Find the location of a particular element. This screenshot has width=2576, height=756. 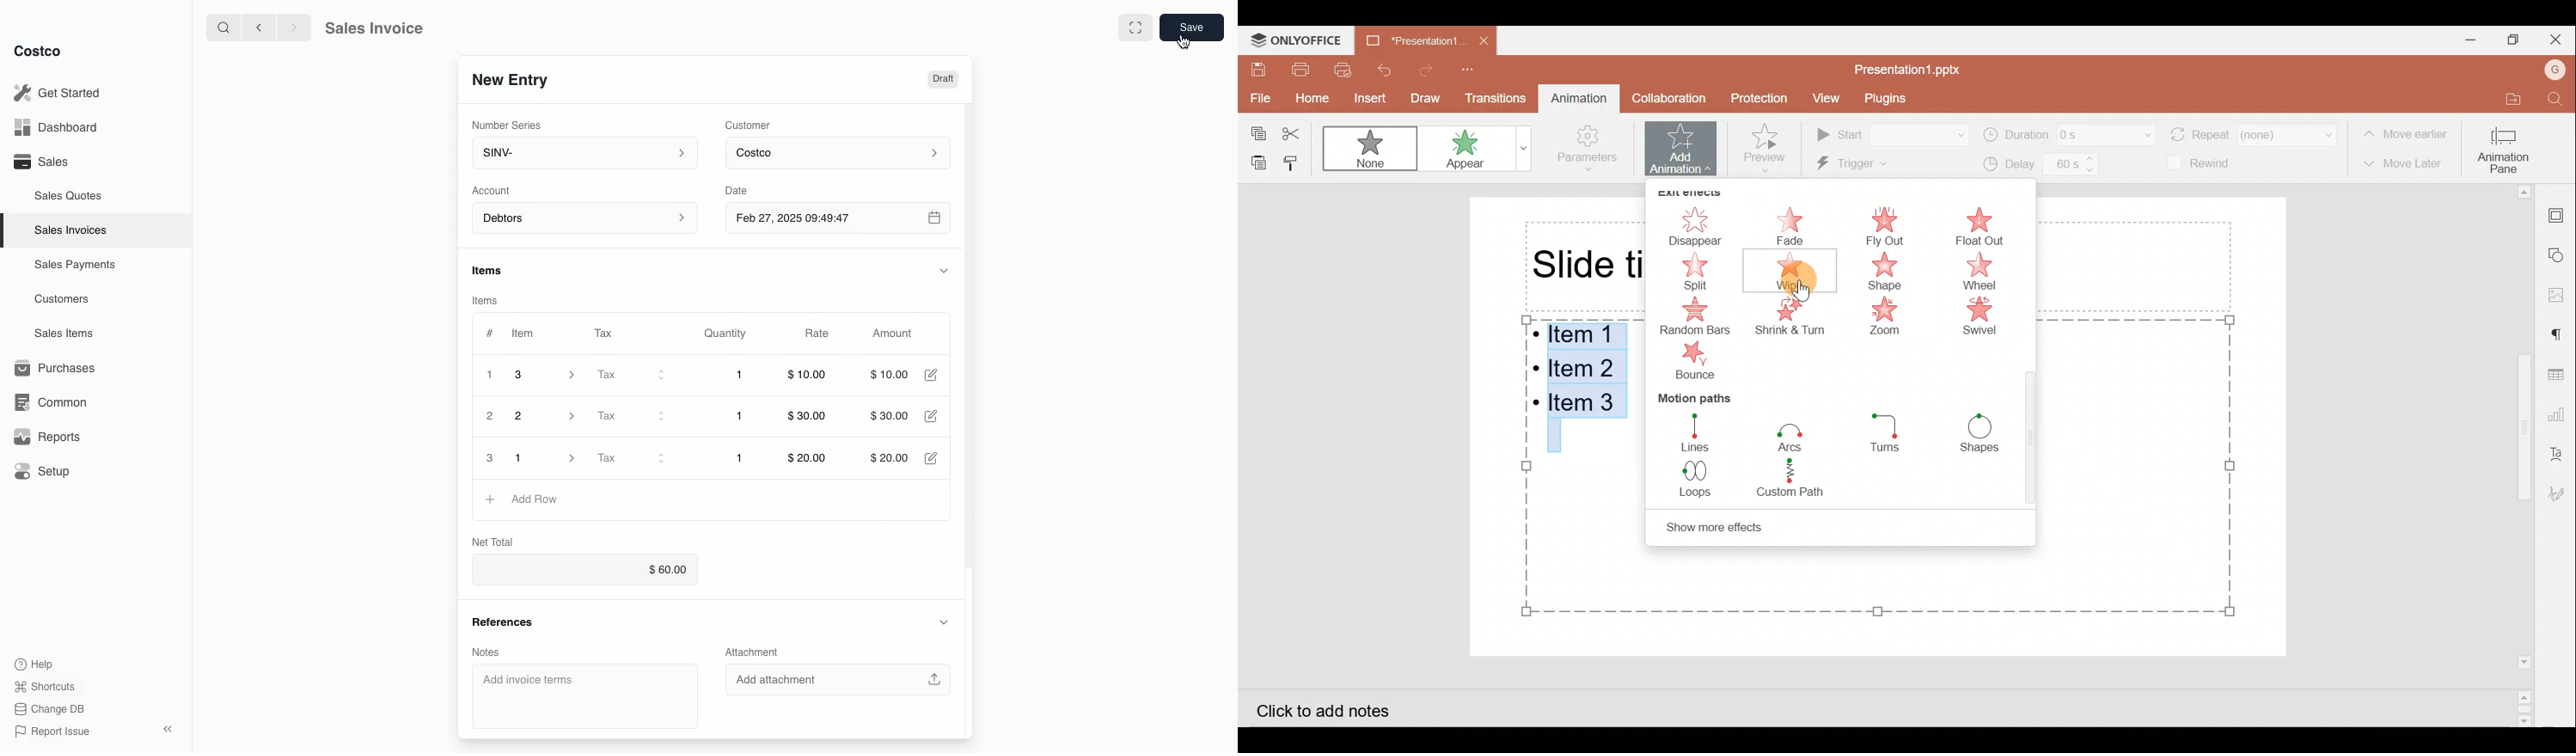

Debtors is located at coordinates (585, 219).